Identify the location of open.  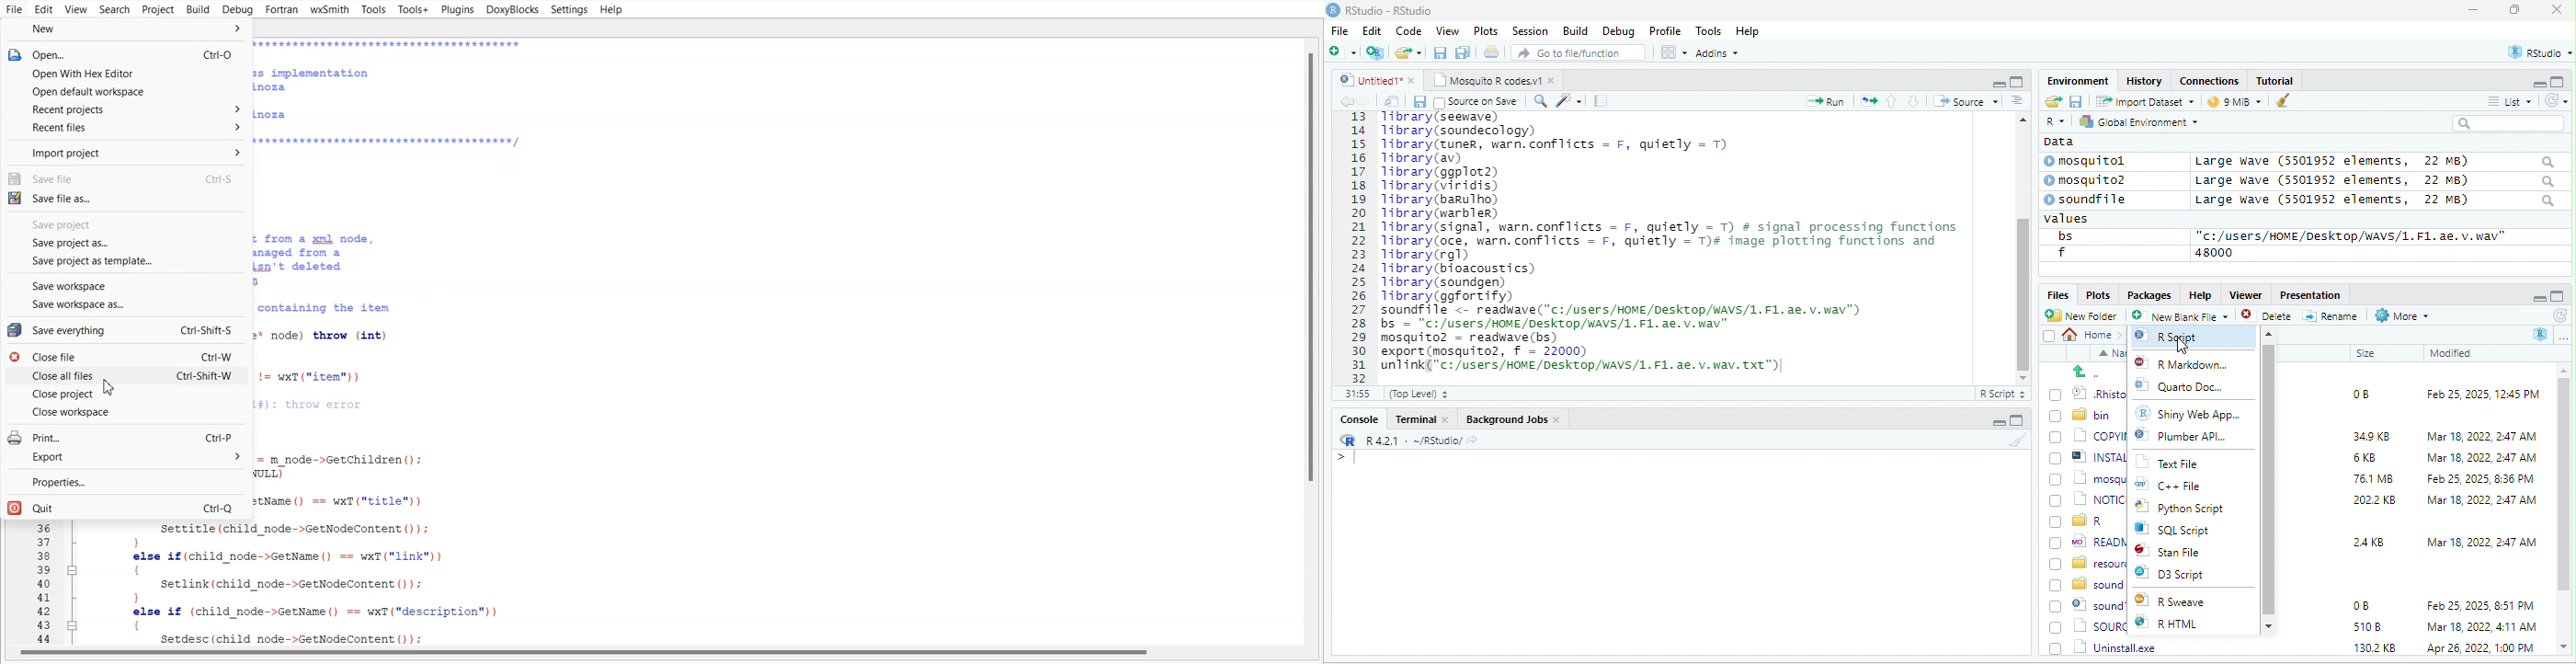
(1493, 54).